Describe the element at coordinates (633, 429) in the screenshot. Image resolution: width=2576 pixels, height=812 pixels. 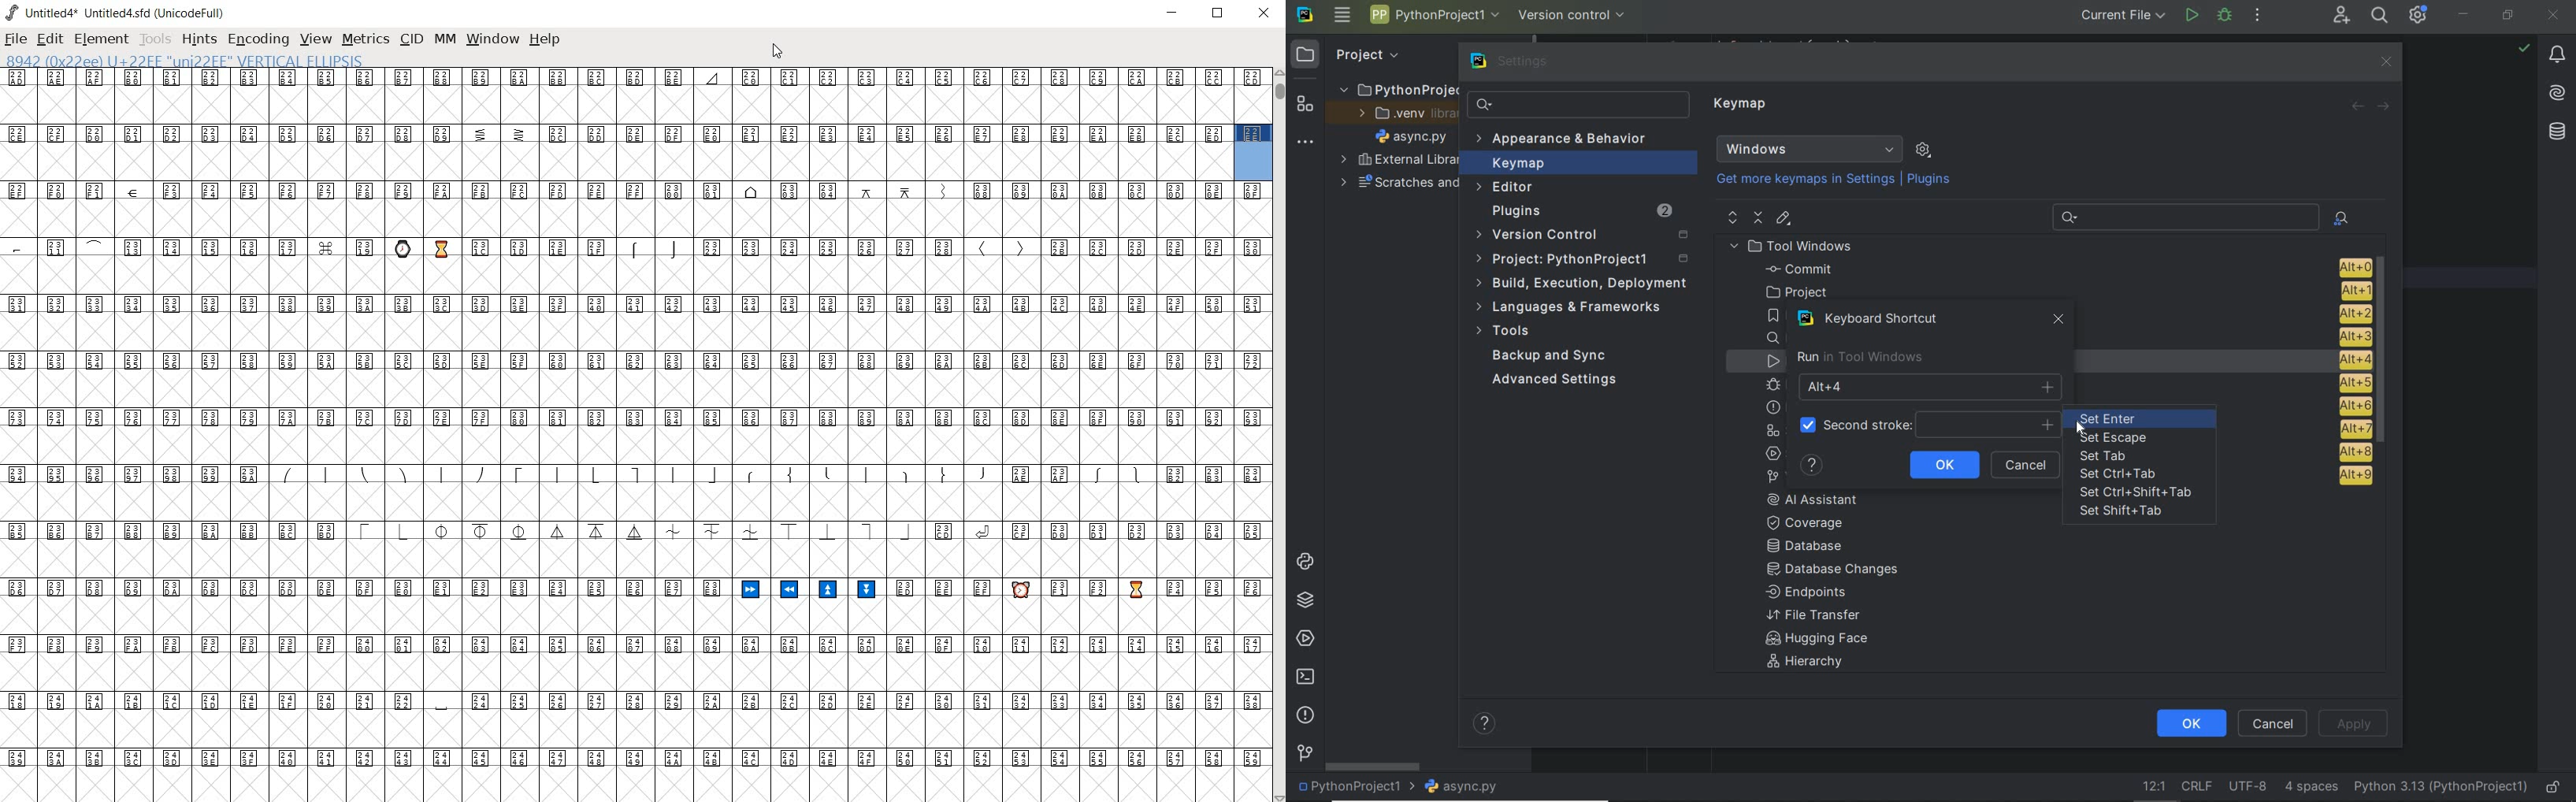
I see `glyph characters` at that location.